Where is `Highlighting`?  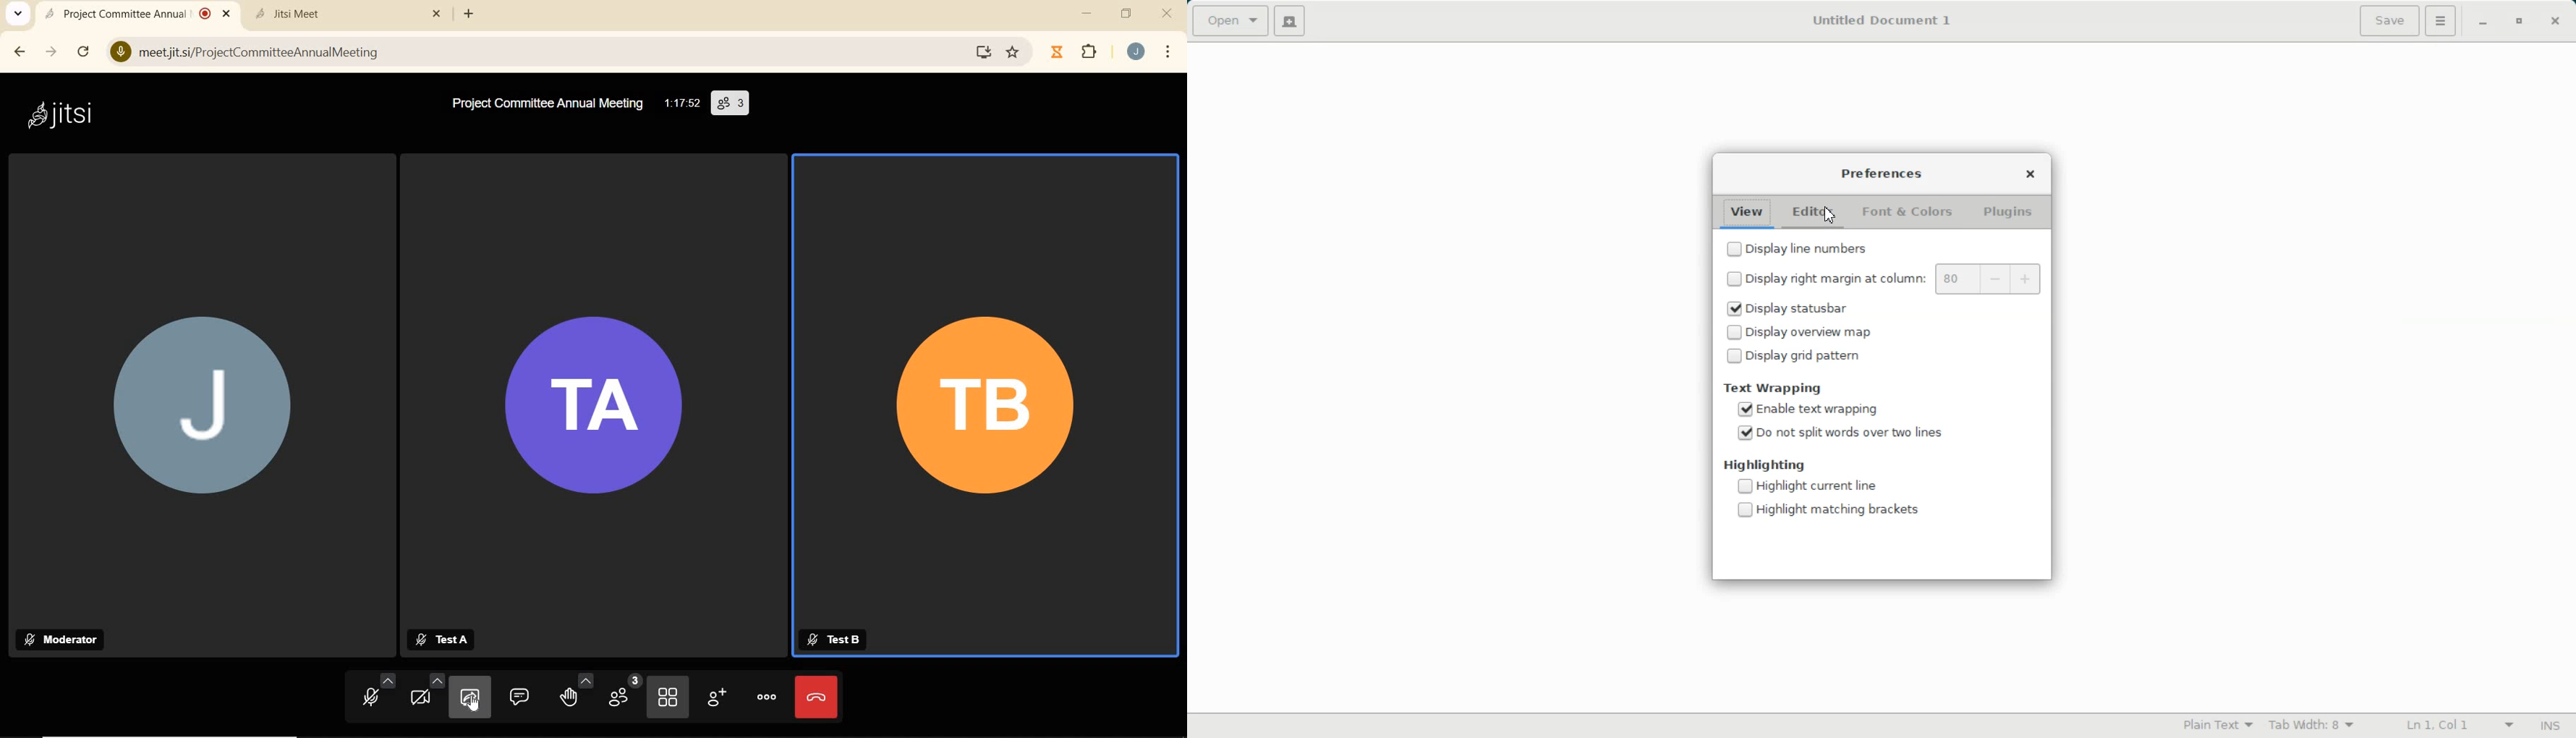 Highlighting is located at coordinates (1775, 463).